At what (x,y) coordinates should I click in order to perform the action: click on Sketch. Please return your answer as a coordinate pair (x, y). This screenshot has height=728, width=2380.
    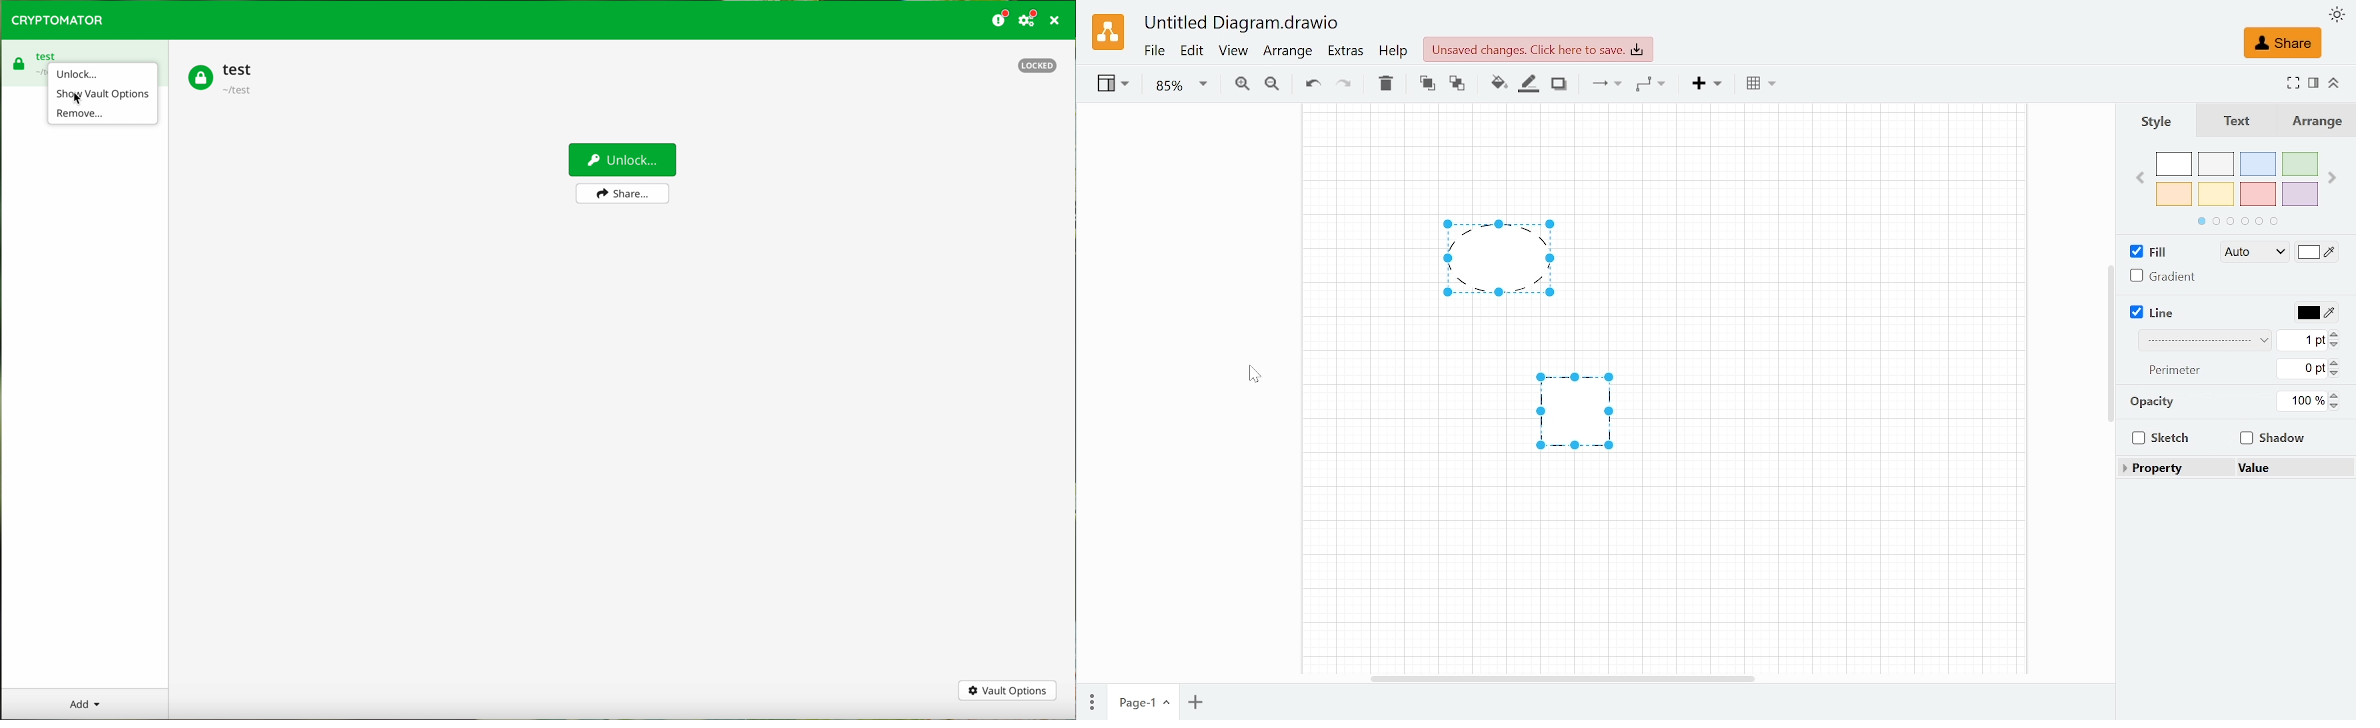
    Looking at the image, I should click on (2160, 438).